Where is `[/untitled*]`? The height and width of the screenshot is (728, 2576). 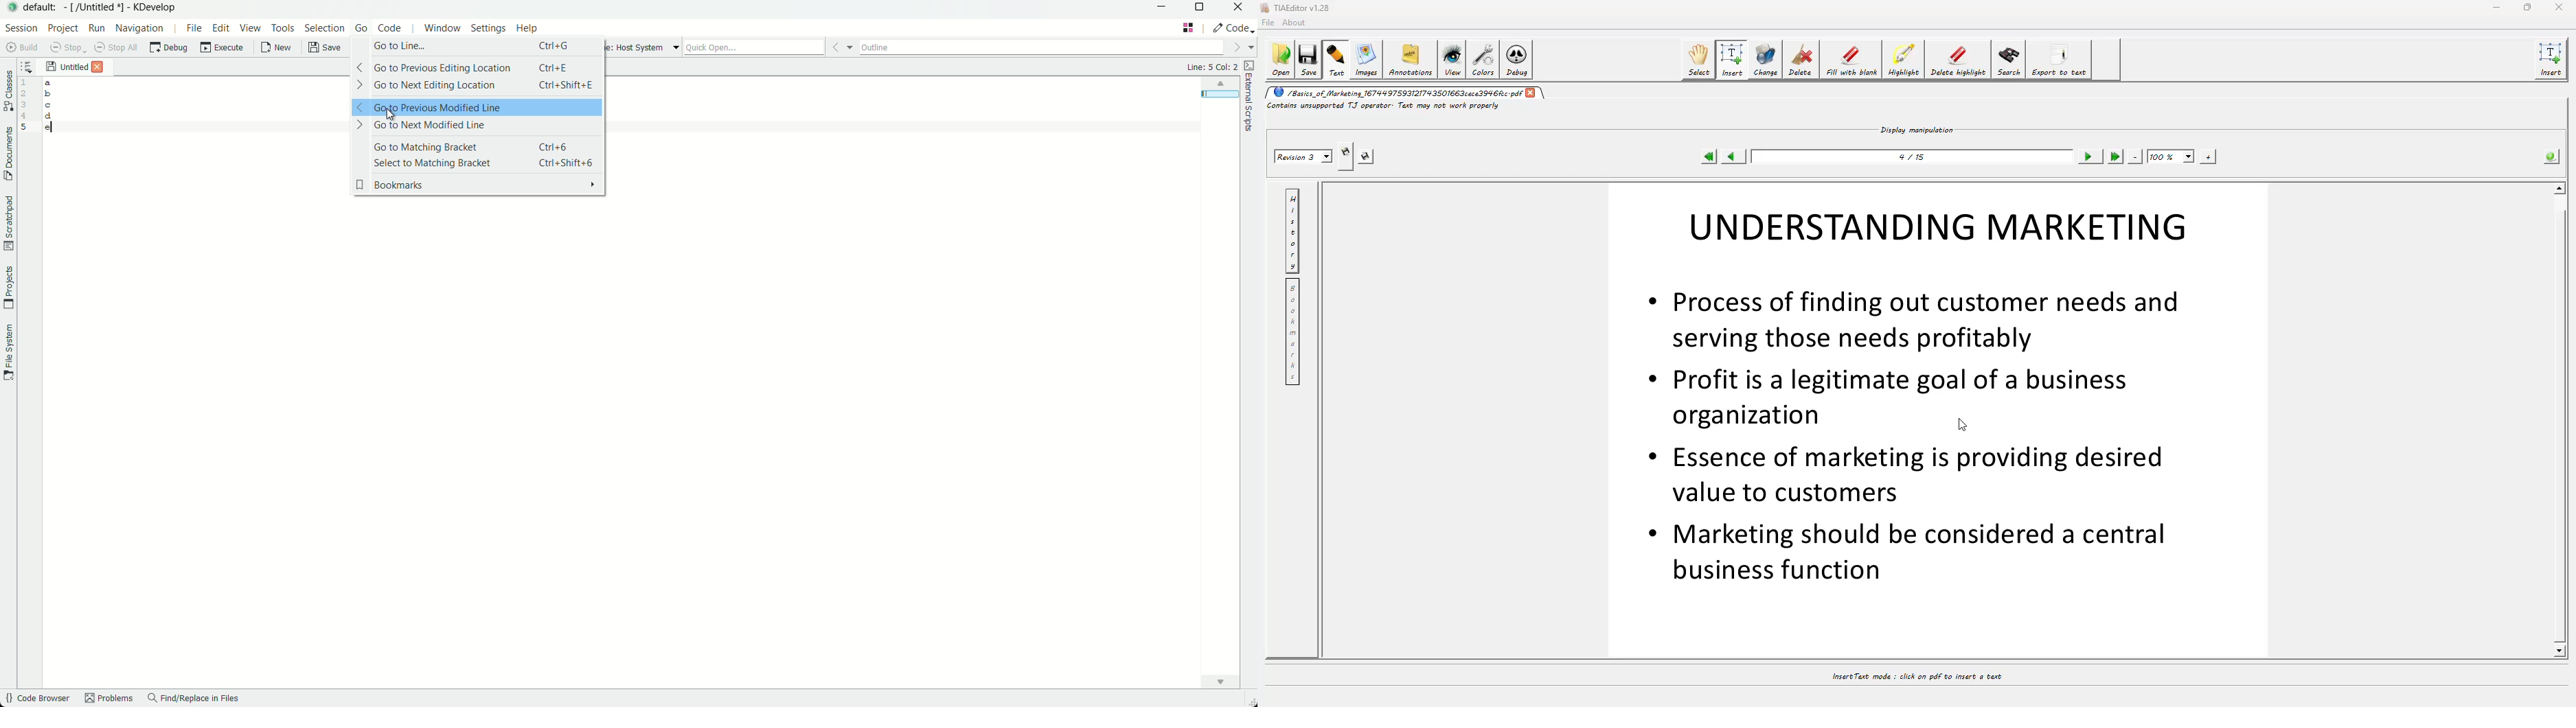
[/untitled*] is located at coordinates (96, 9).